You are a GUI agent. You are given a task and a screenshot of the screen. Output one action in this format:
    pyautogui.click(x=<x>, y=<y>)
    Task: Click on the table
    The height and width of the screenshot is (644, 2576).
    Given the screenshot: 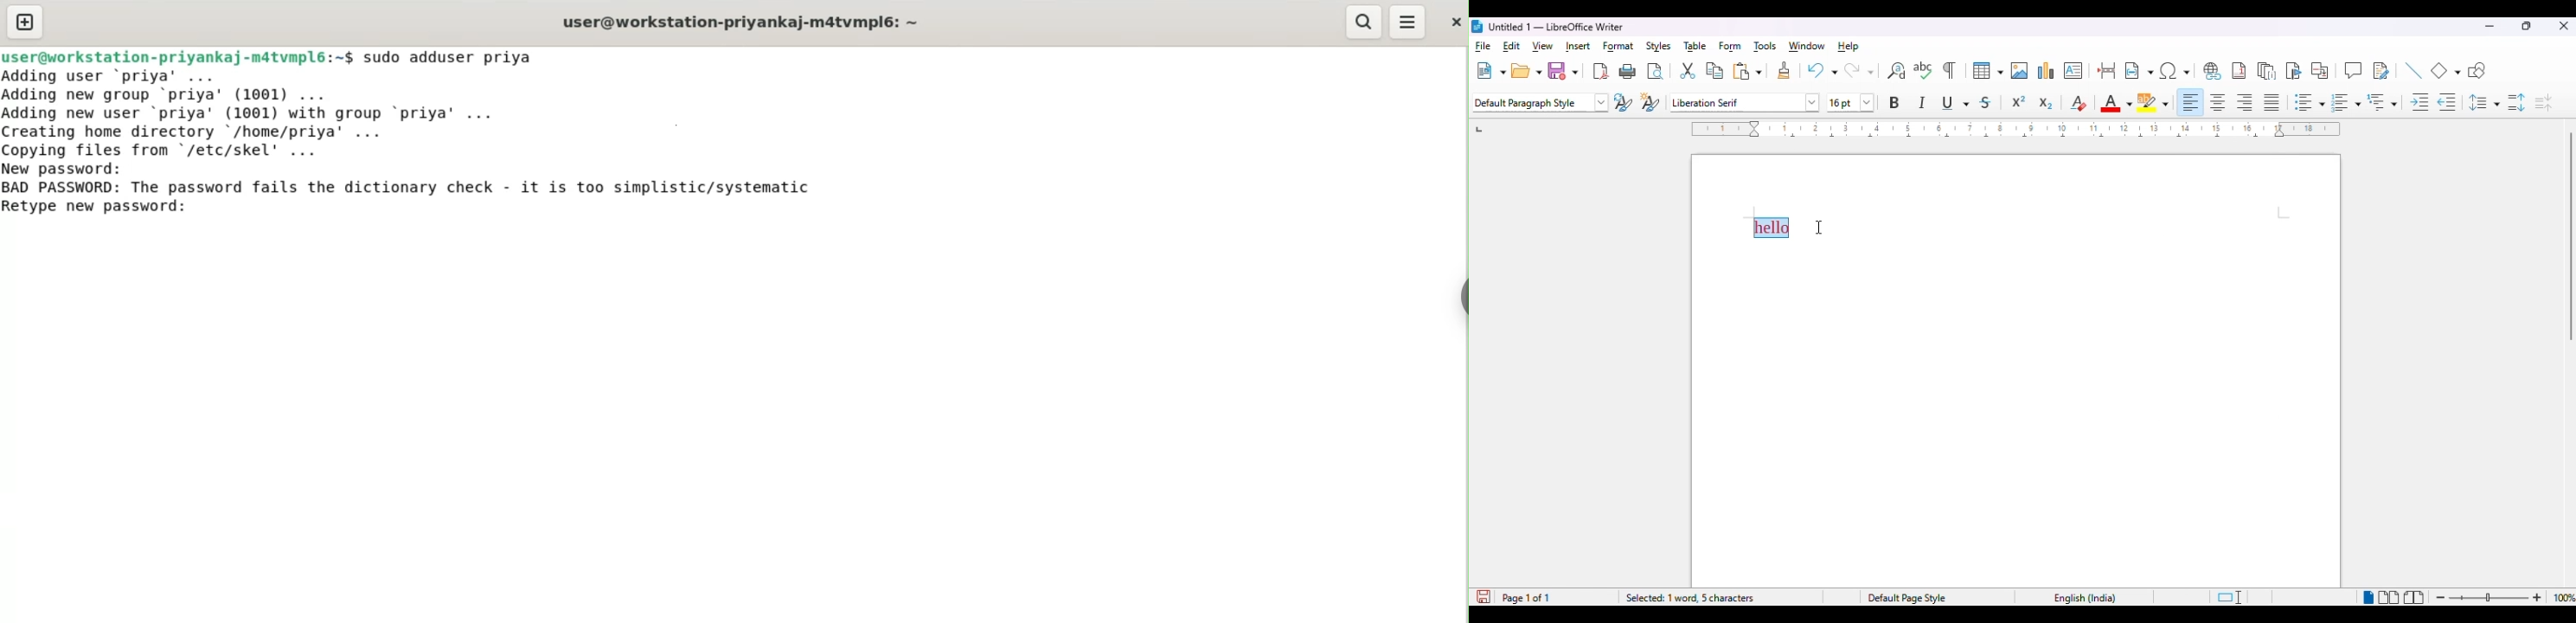 What is the action you would take?
    pyautogui.click(x=1696, y=46)
    